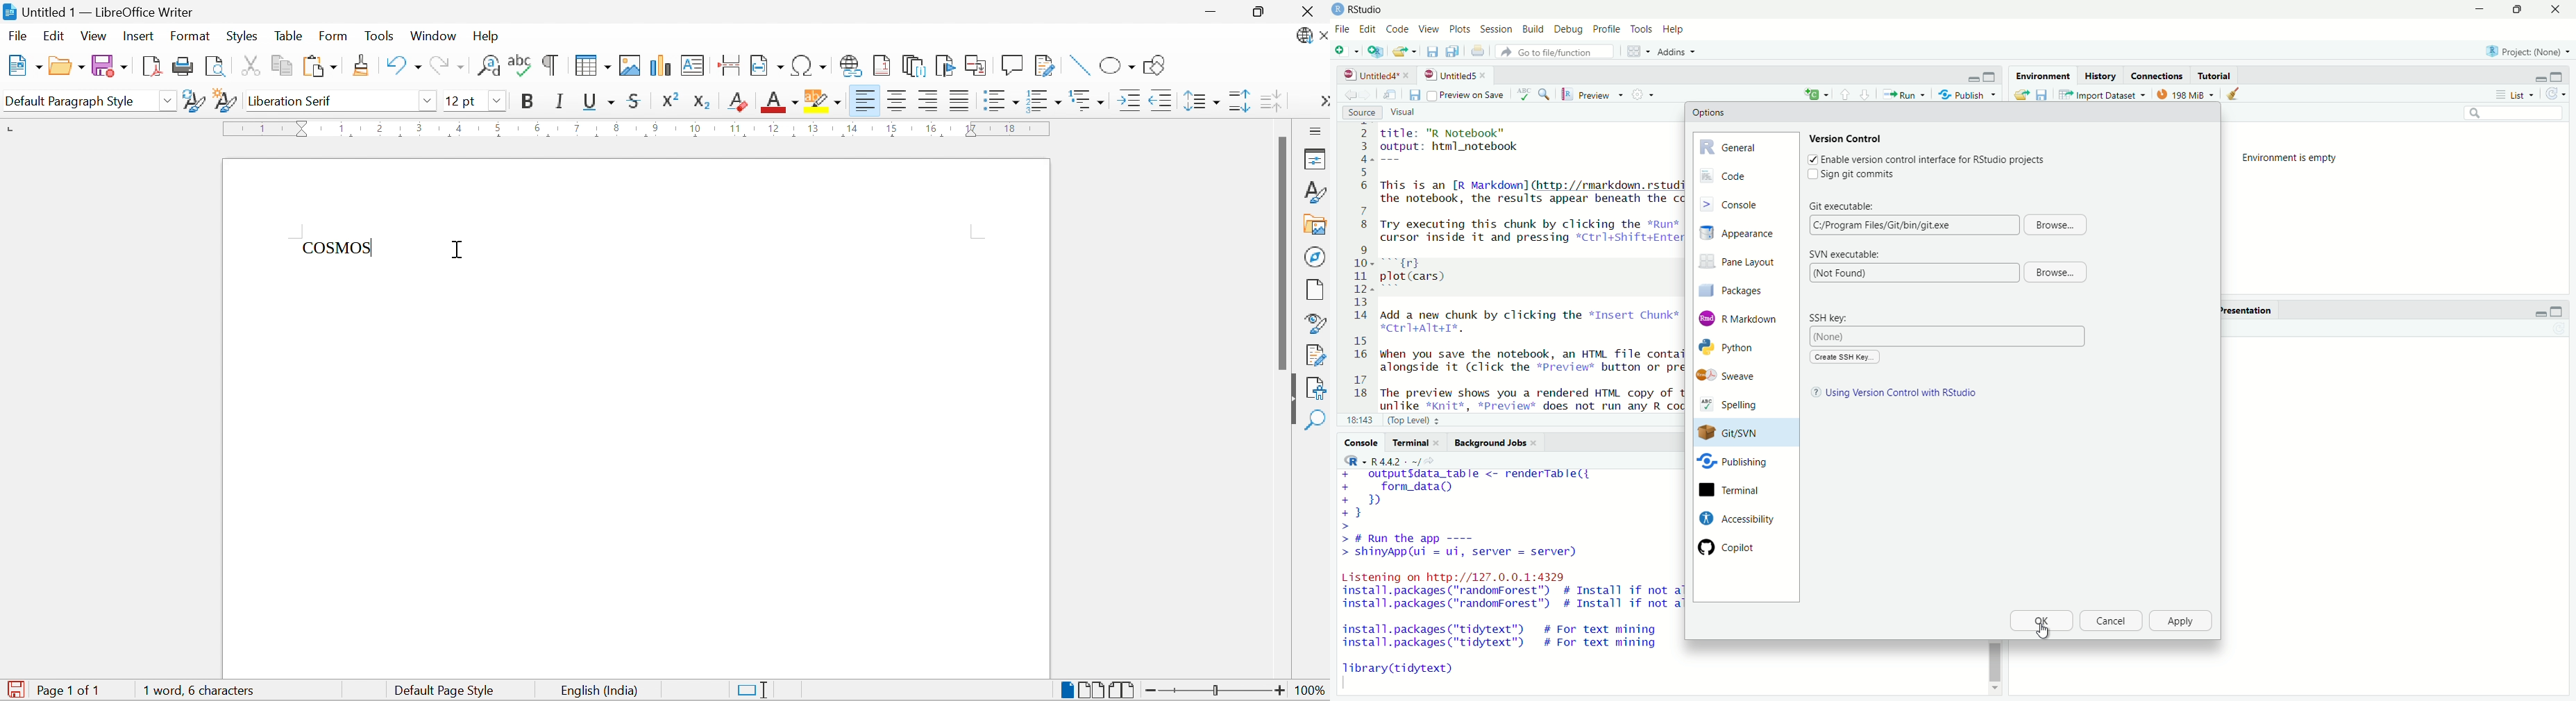  What do you see at coordinates (460, 251) in the screenshot?
I see `Cursor` at bounding box center [460, 251].